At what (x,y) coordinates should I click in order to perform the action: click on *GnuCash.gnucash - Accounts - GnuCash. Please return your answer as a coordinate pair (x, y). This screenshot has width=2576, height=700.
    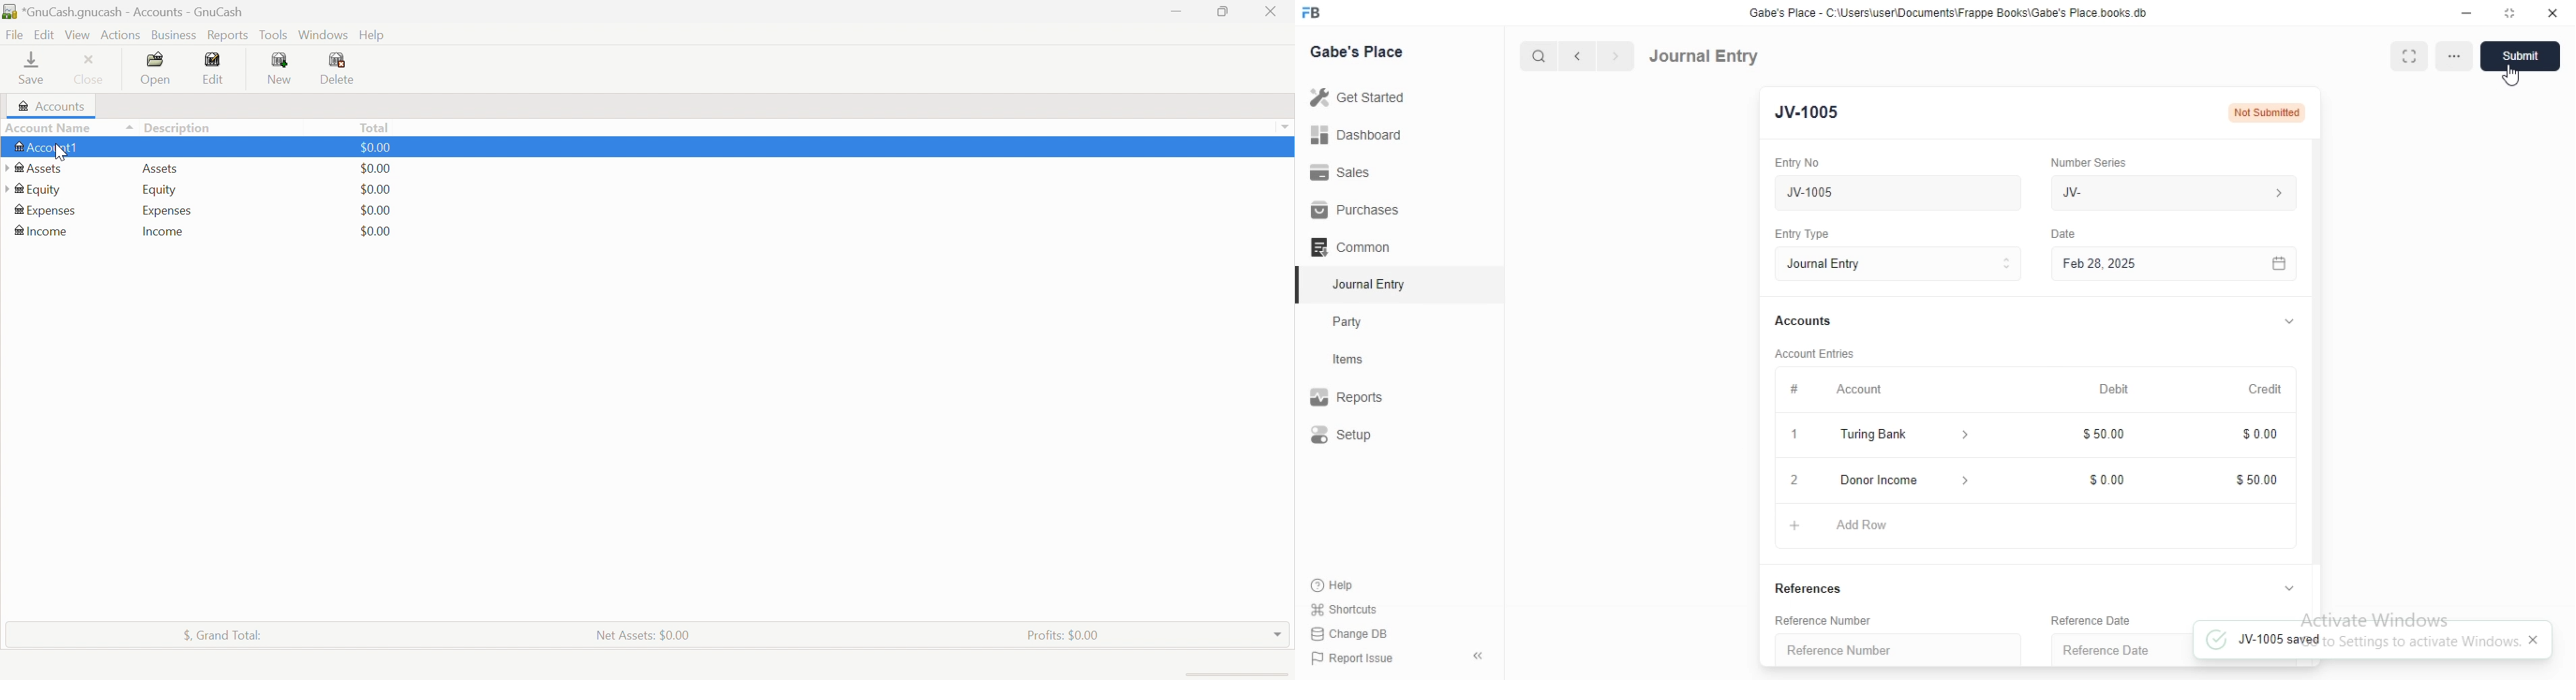
    Looking at the image, I should click on (128, 12).